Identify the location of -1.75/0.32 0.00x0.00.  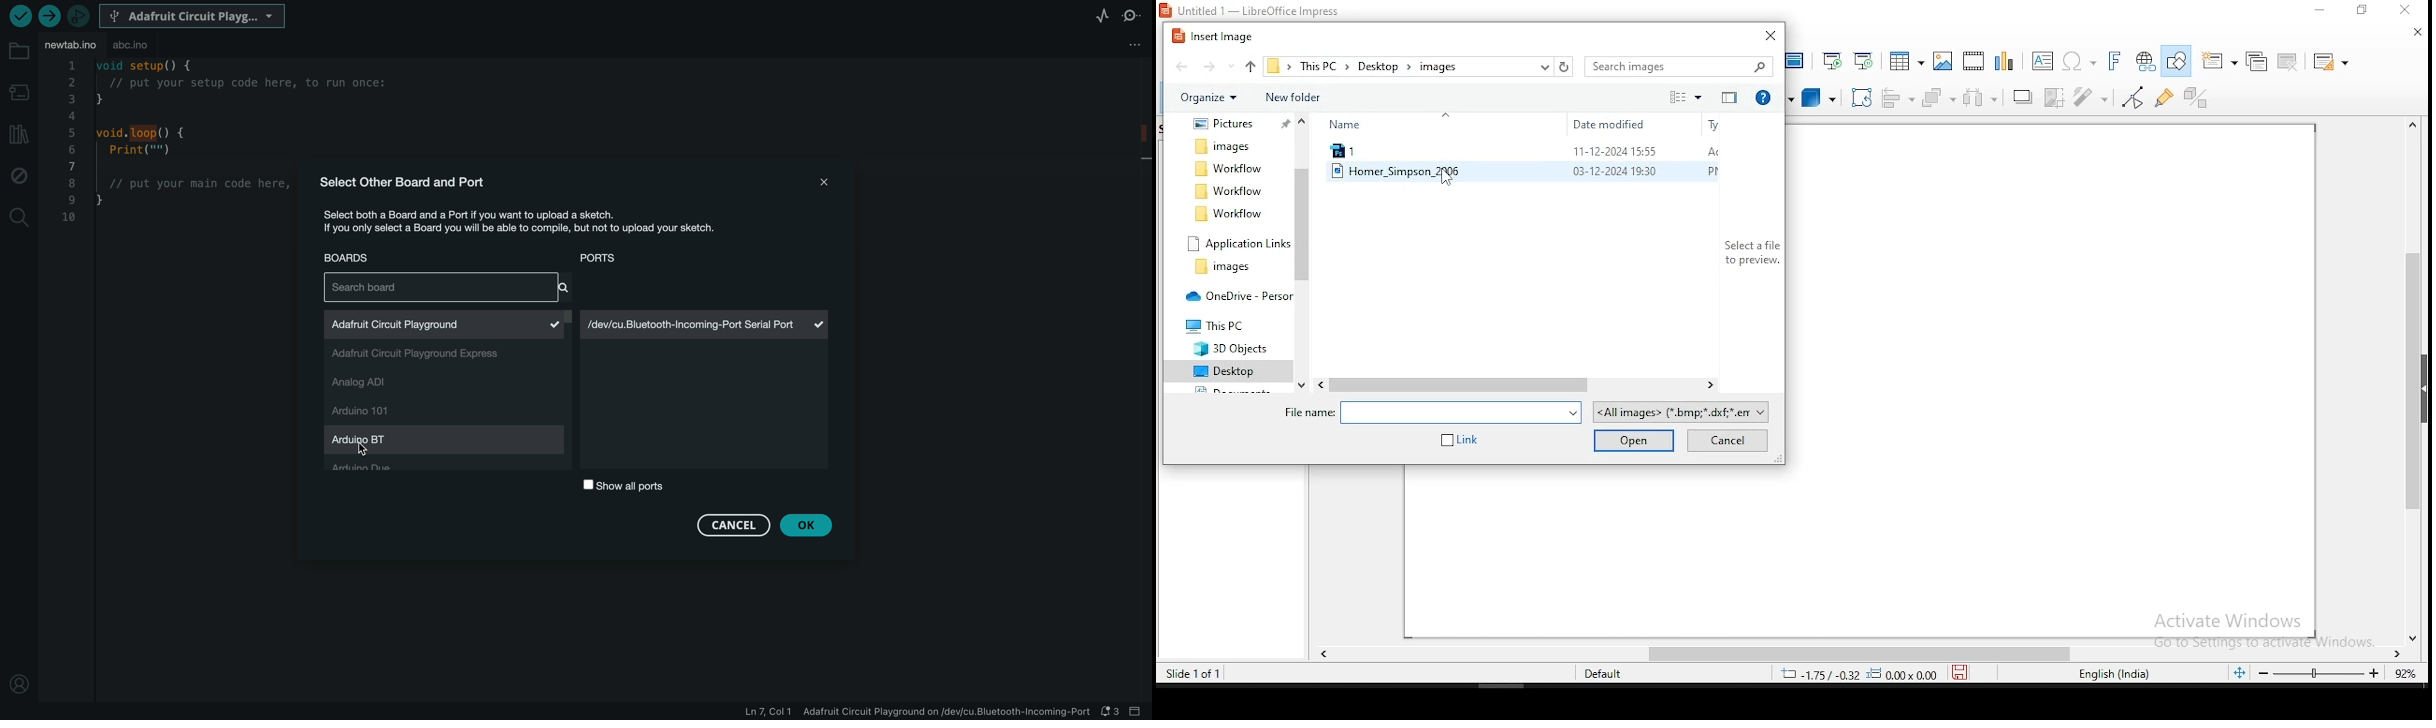
(1857, 674).